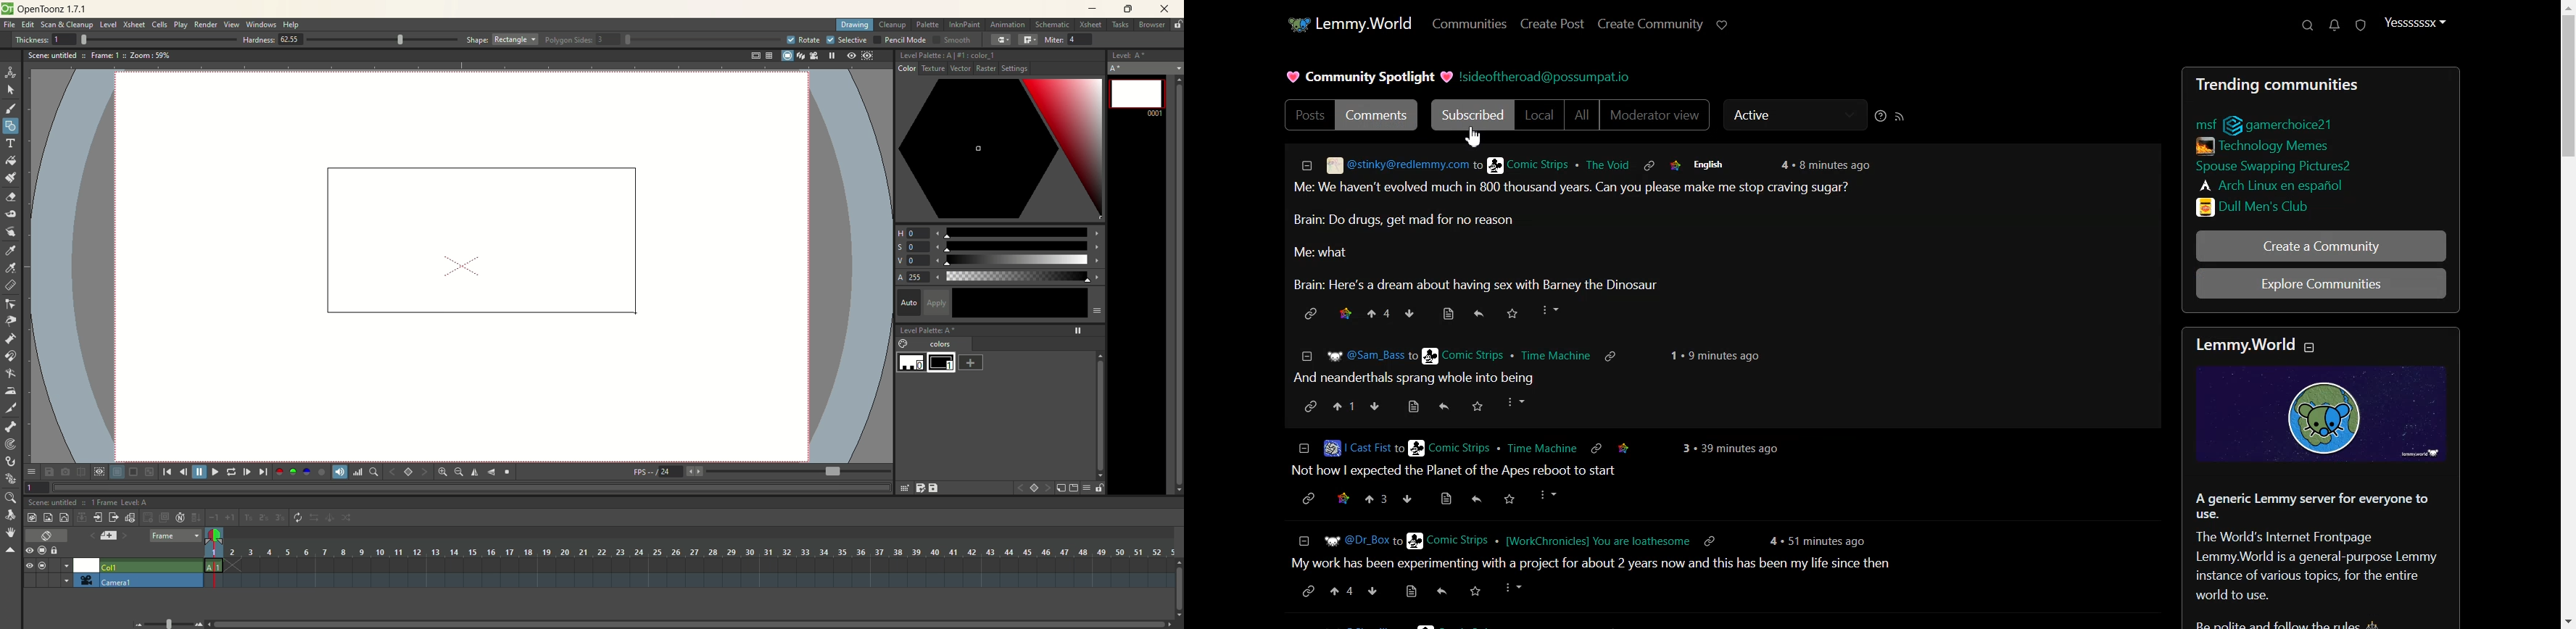 The width and height of the screenshot is (2576, 644). What do you see at coordinates (2335, 25) in the screenshot?
I see `Unread Message` at bounding box center [2335, 25].